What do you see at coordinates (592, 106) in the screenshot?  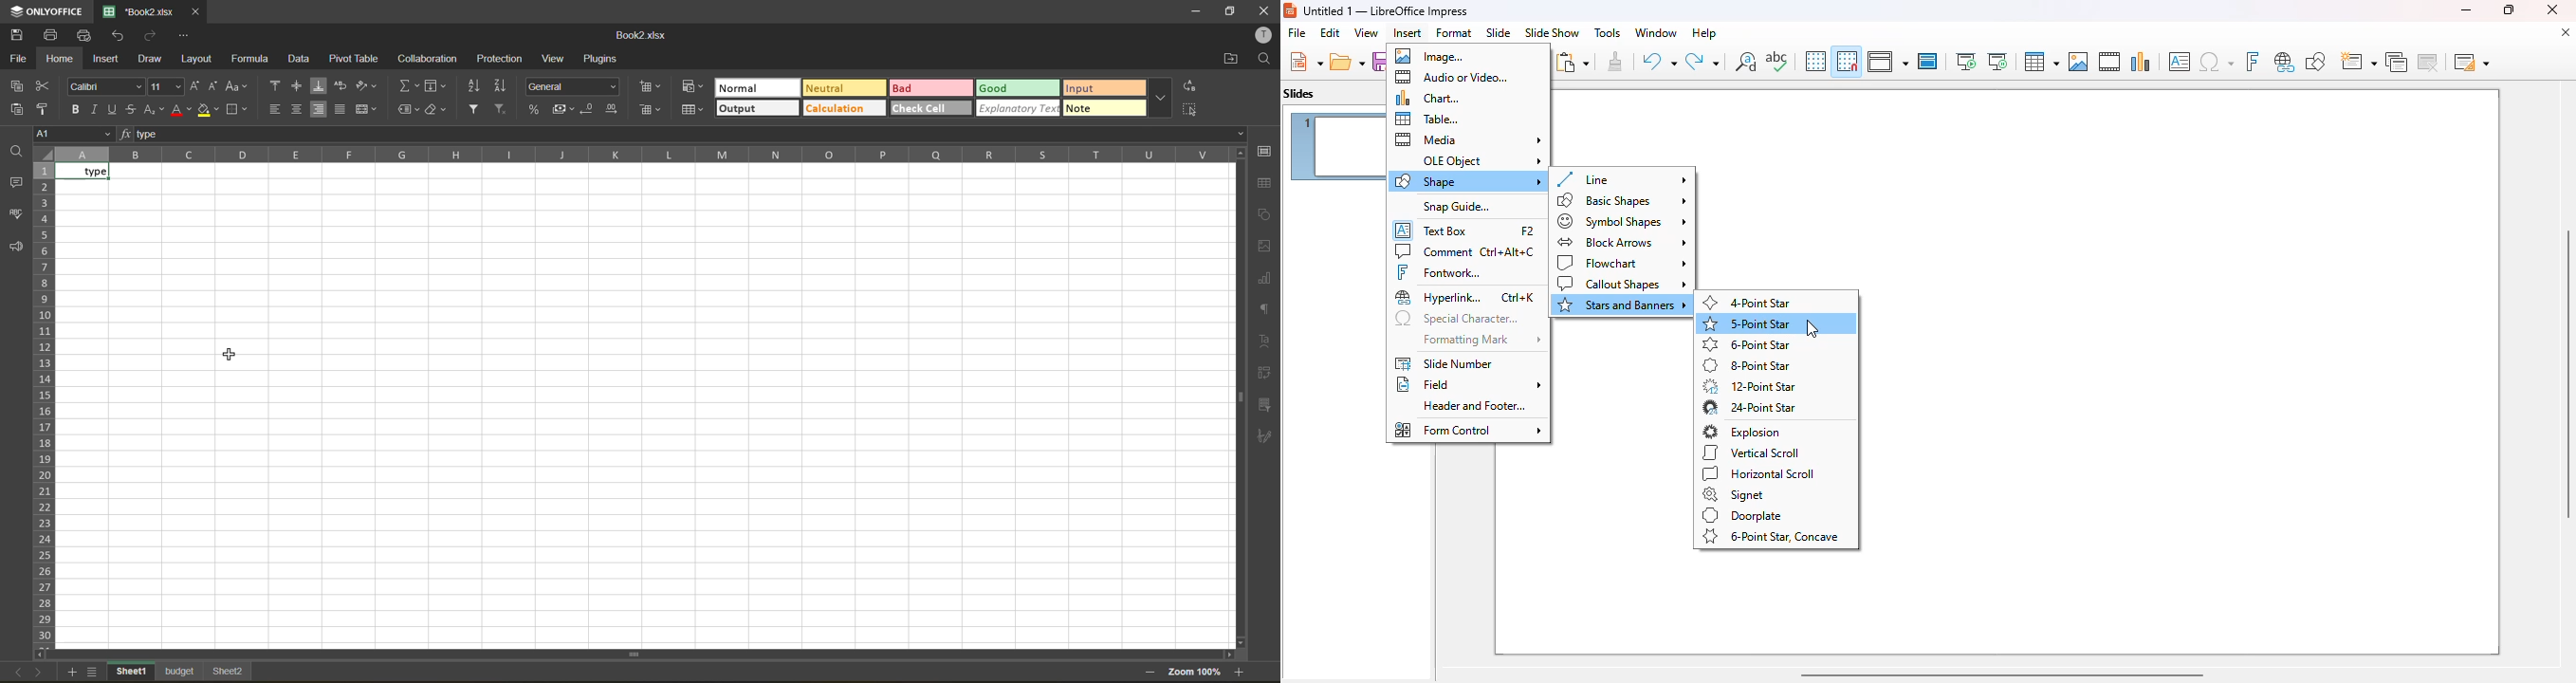 I see `decrease decimal` at bounding box center [592, 106].